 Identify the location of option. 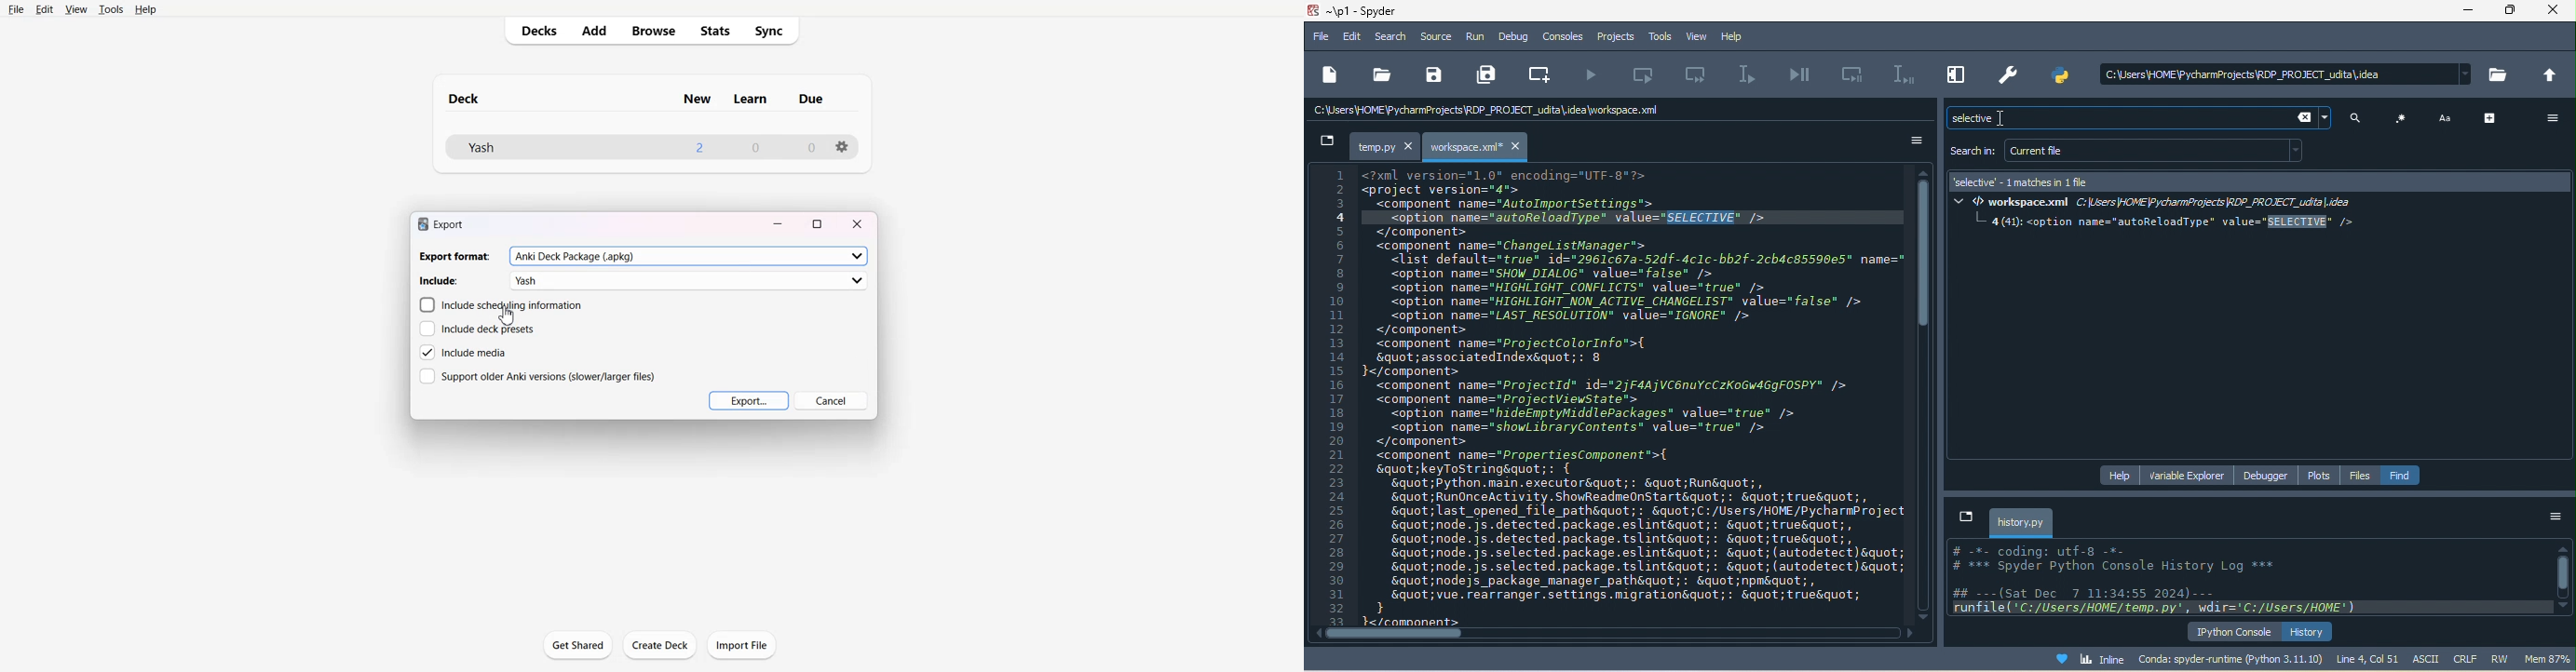
(2549, 118).